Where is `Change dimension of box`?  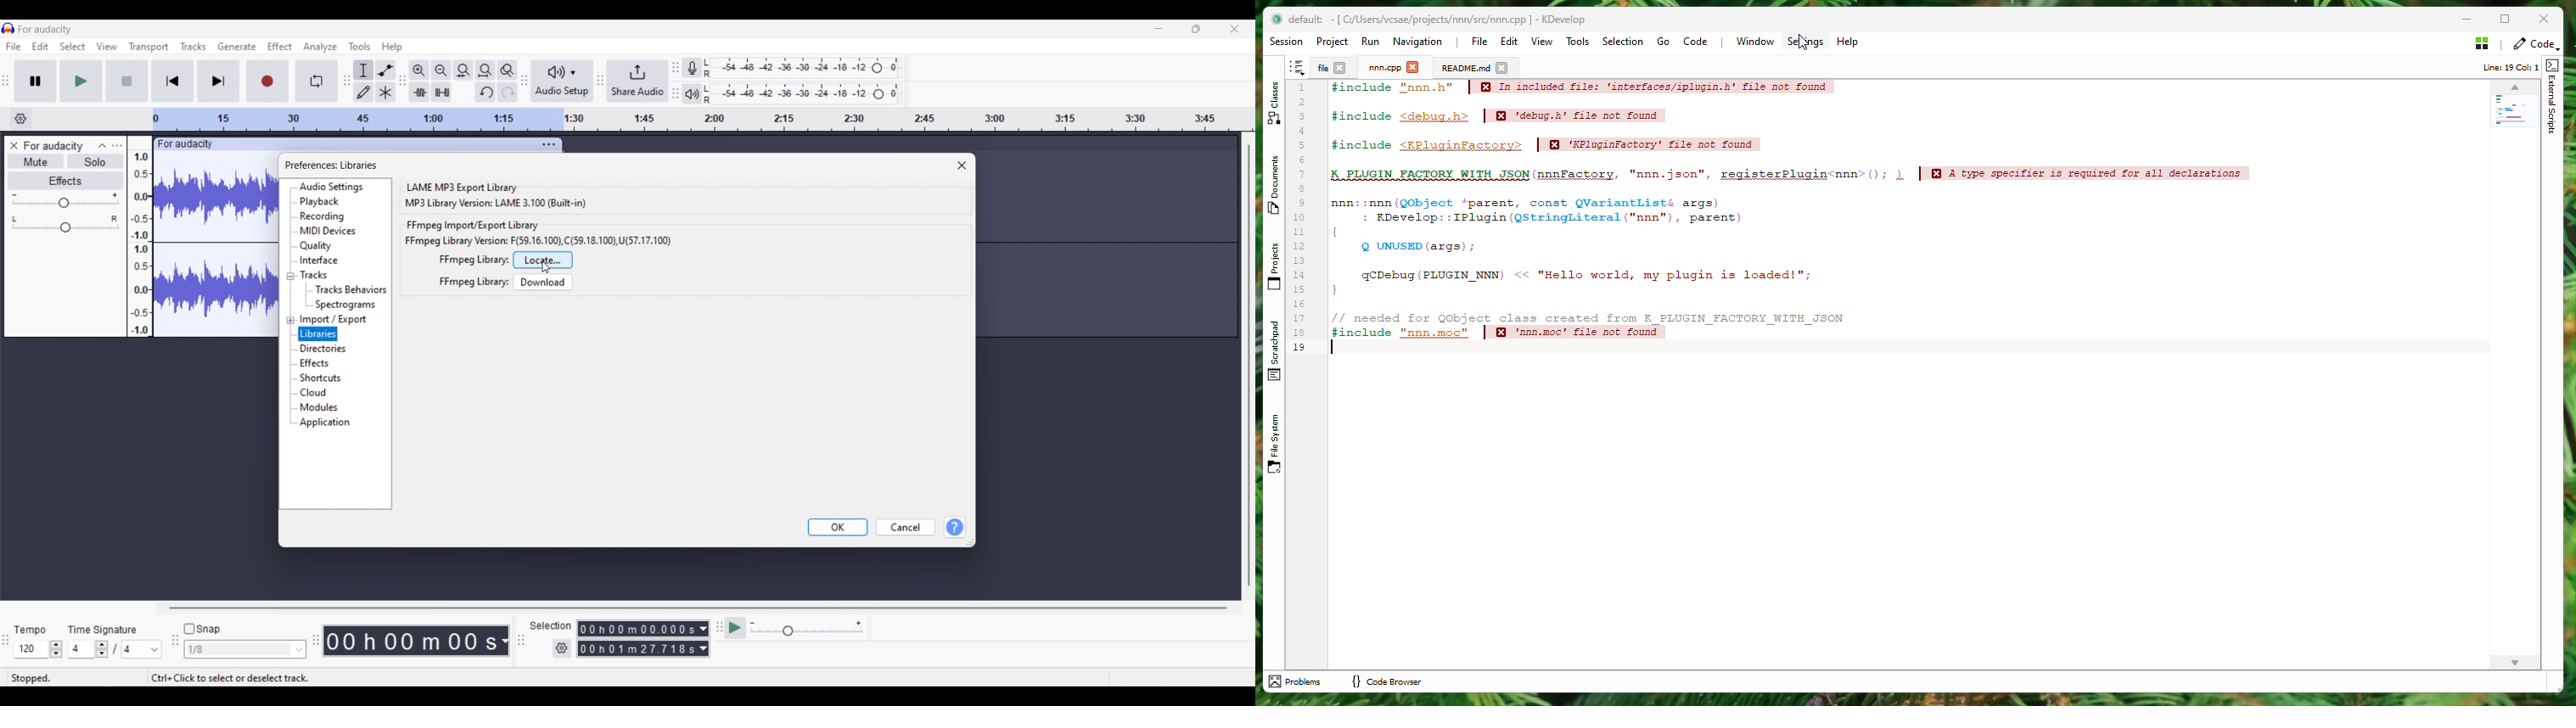 Change dimension of box is located at coordinates (970, 543).